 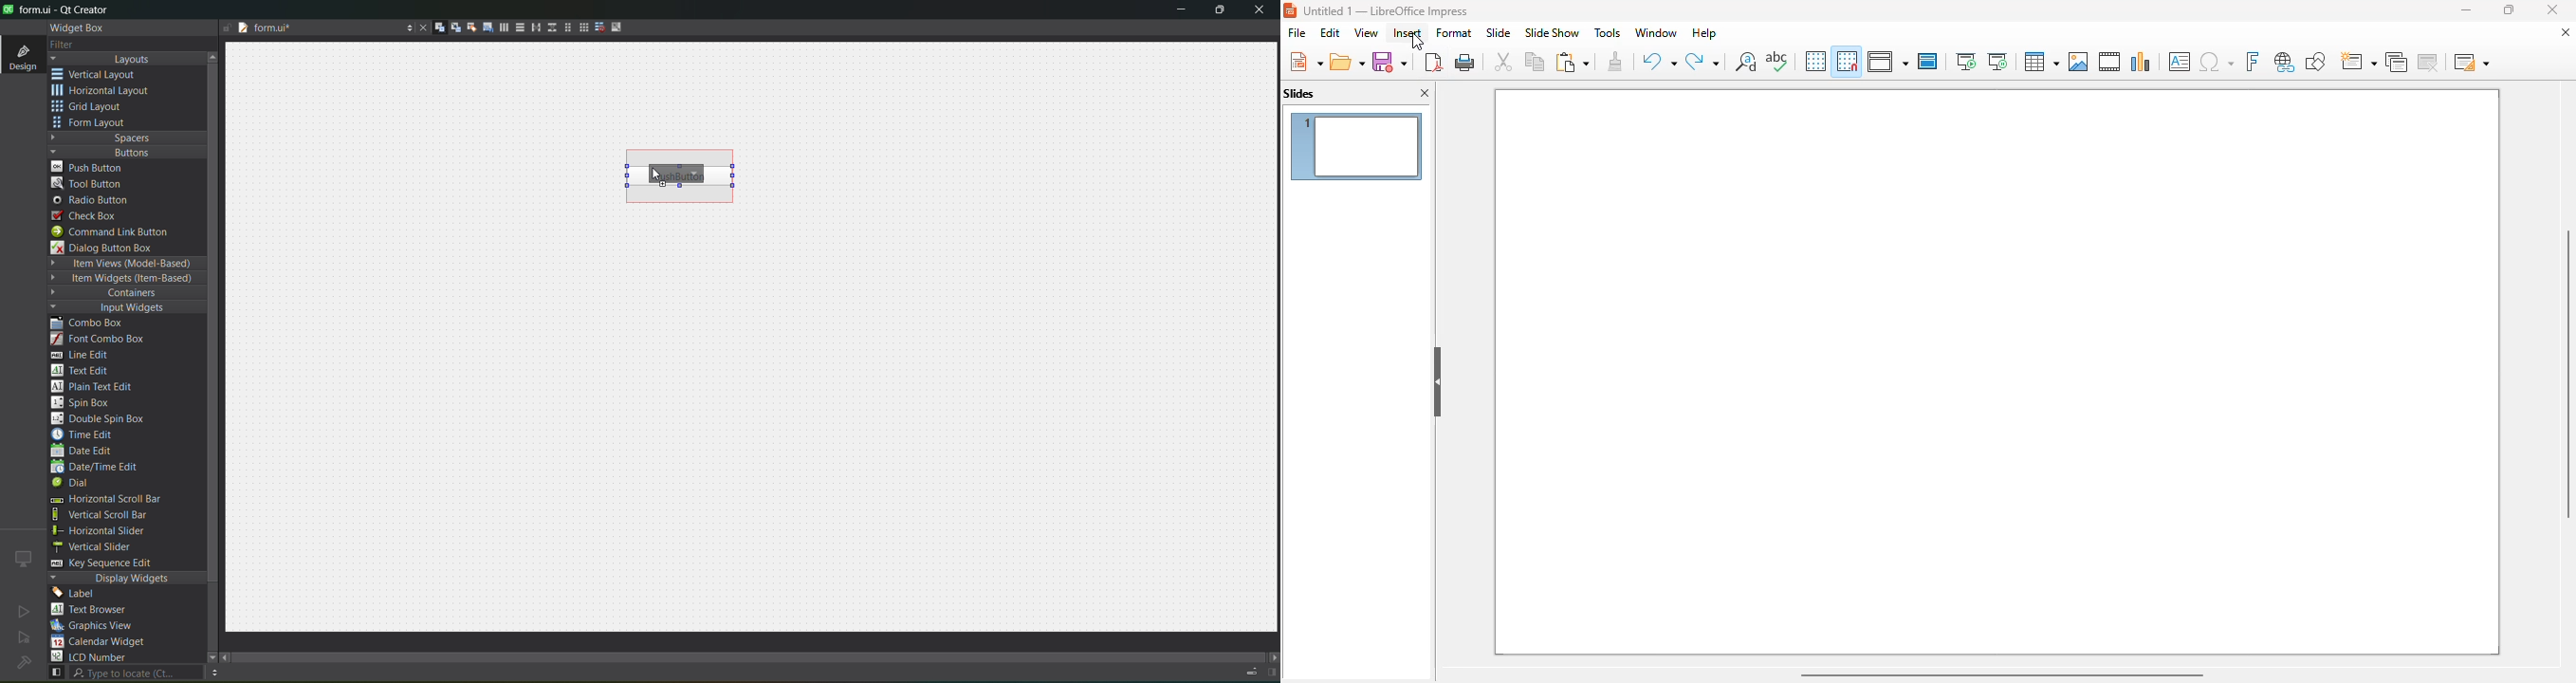 I want to click on slide layout, so click(x=2472, y=62).